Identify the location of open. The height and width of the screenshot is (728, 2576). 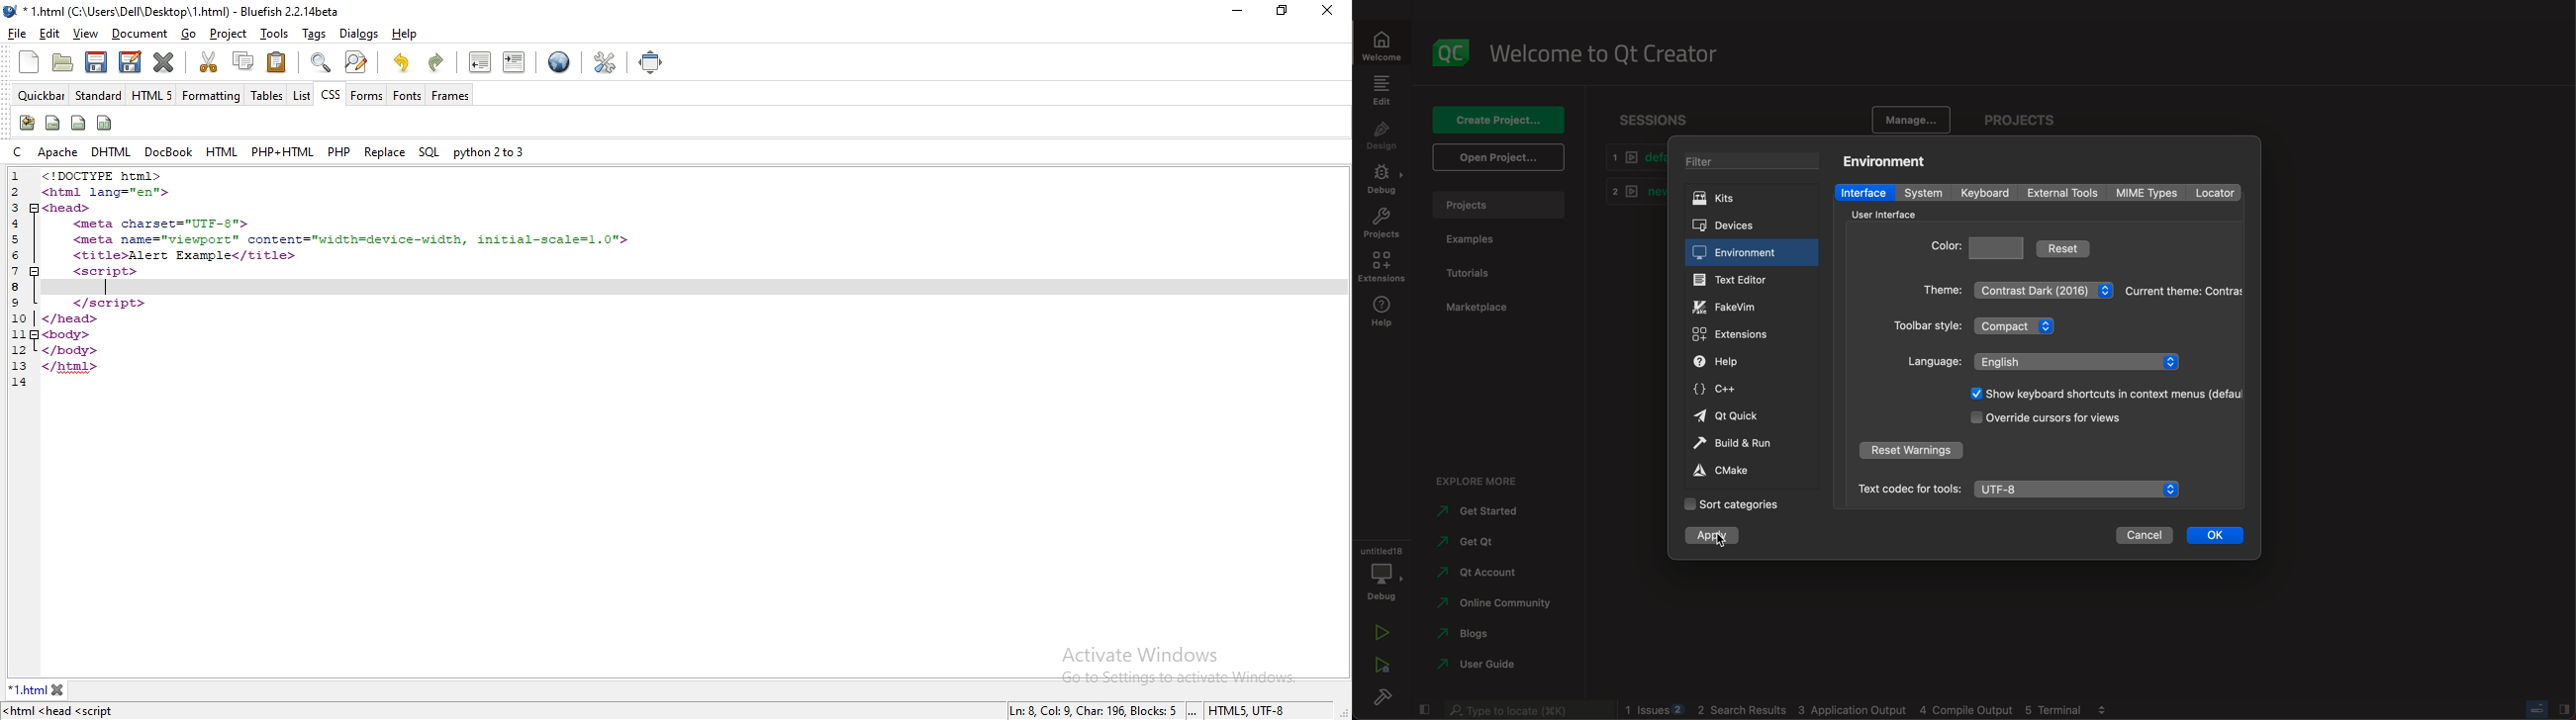
(1499, 158).